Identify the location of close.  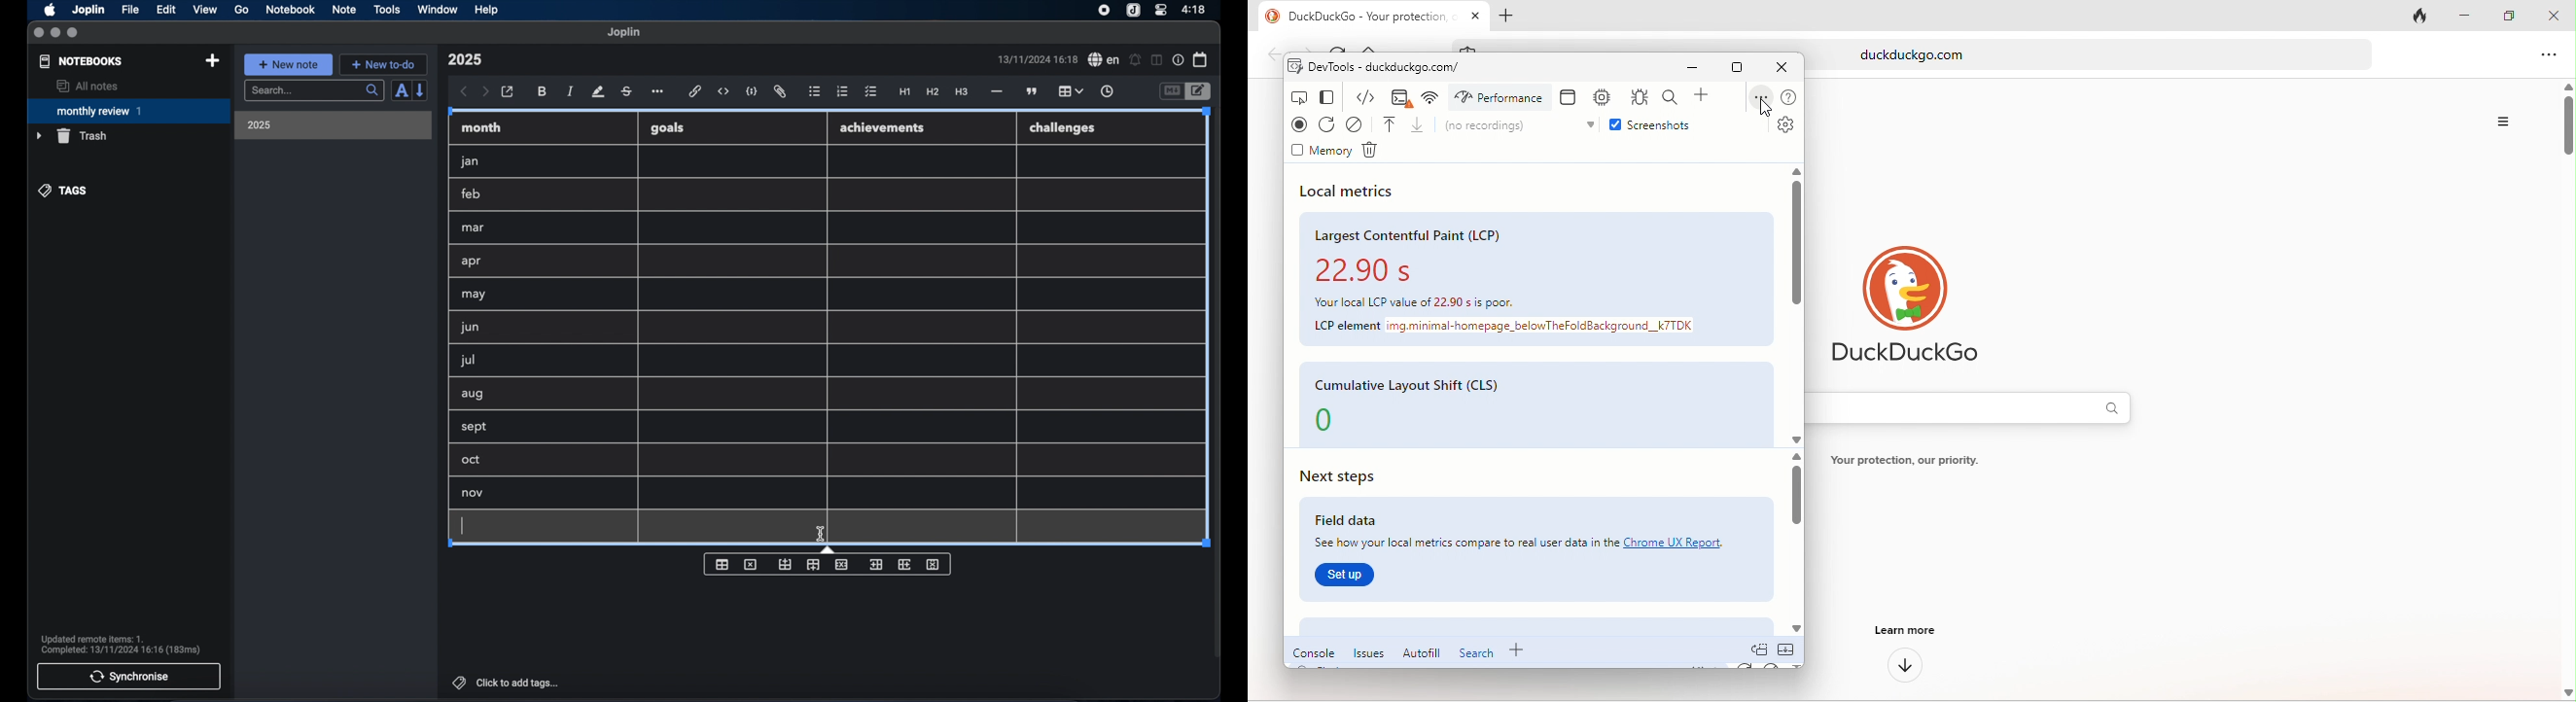
(38, 33).